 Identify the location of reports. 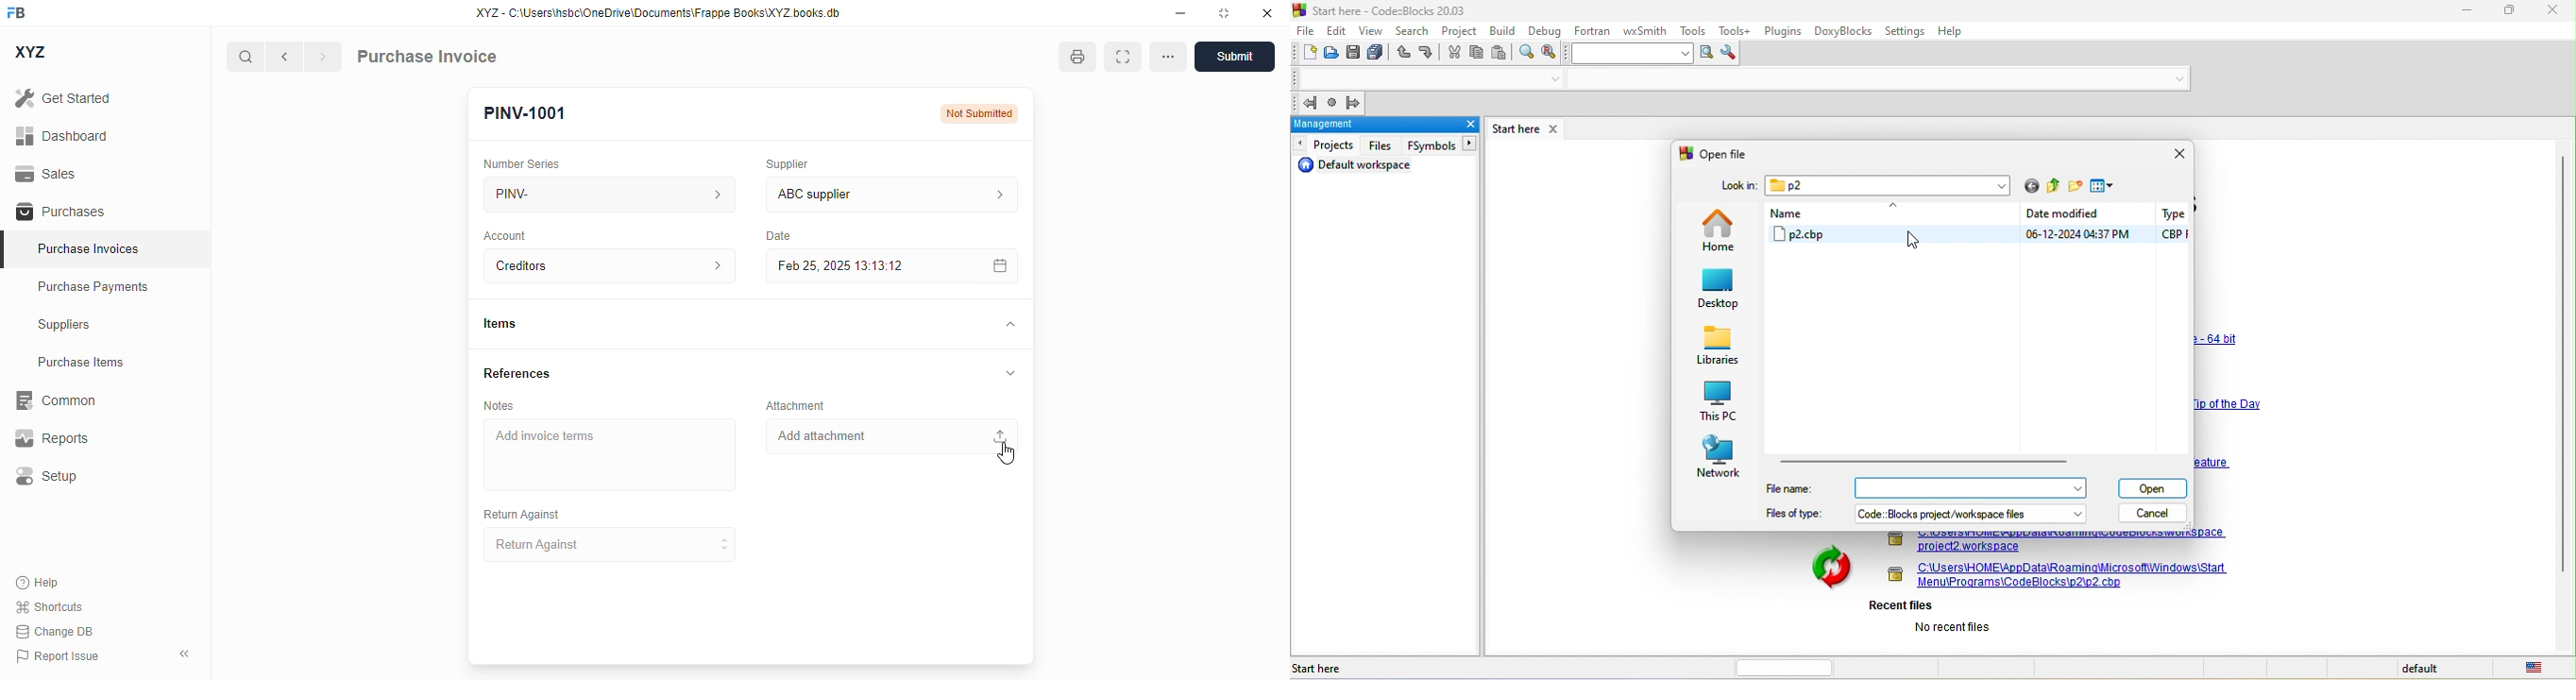
(52, 438).